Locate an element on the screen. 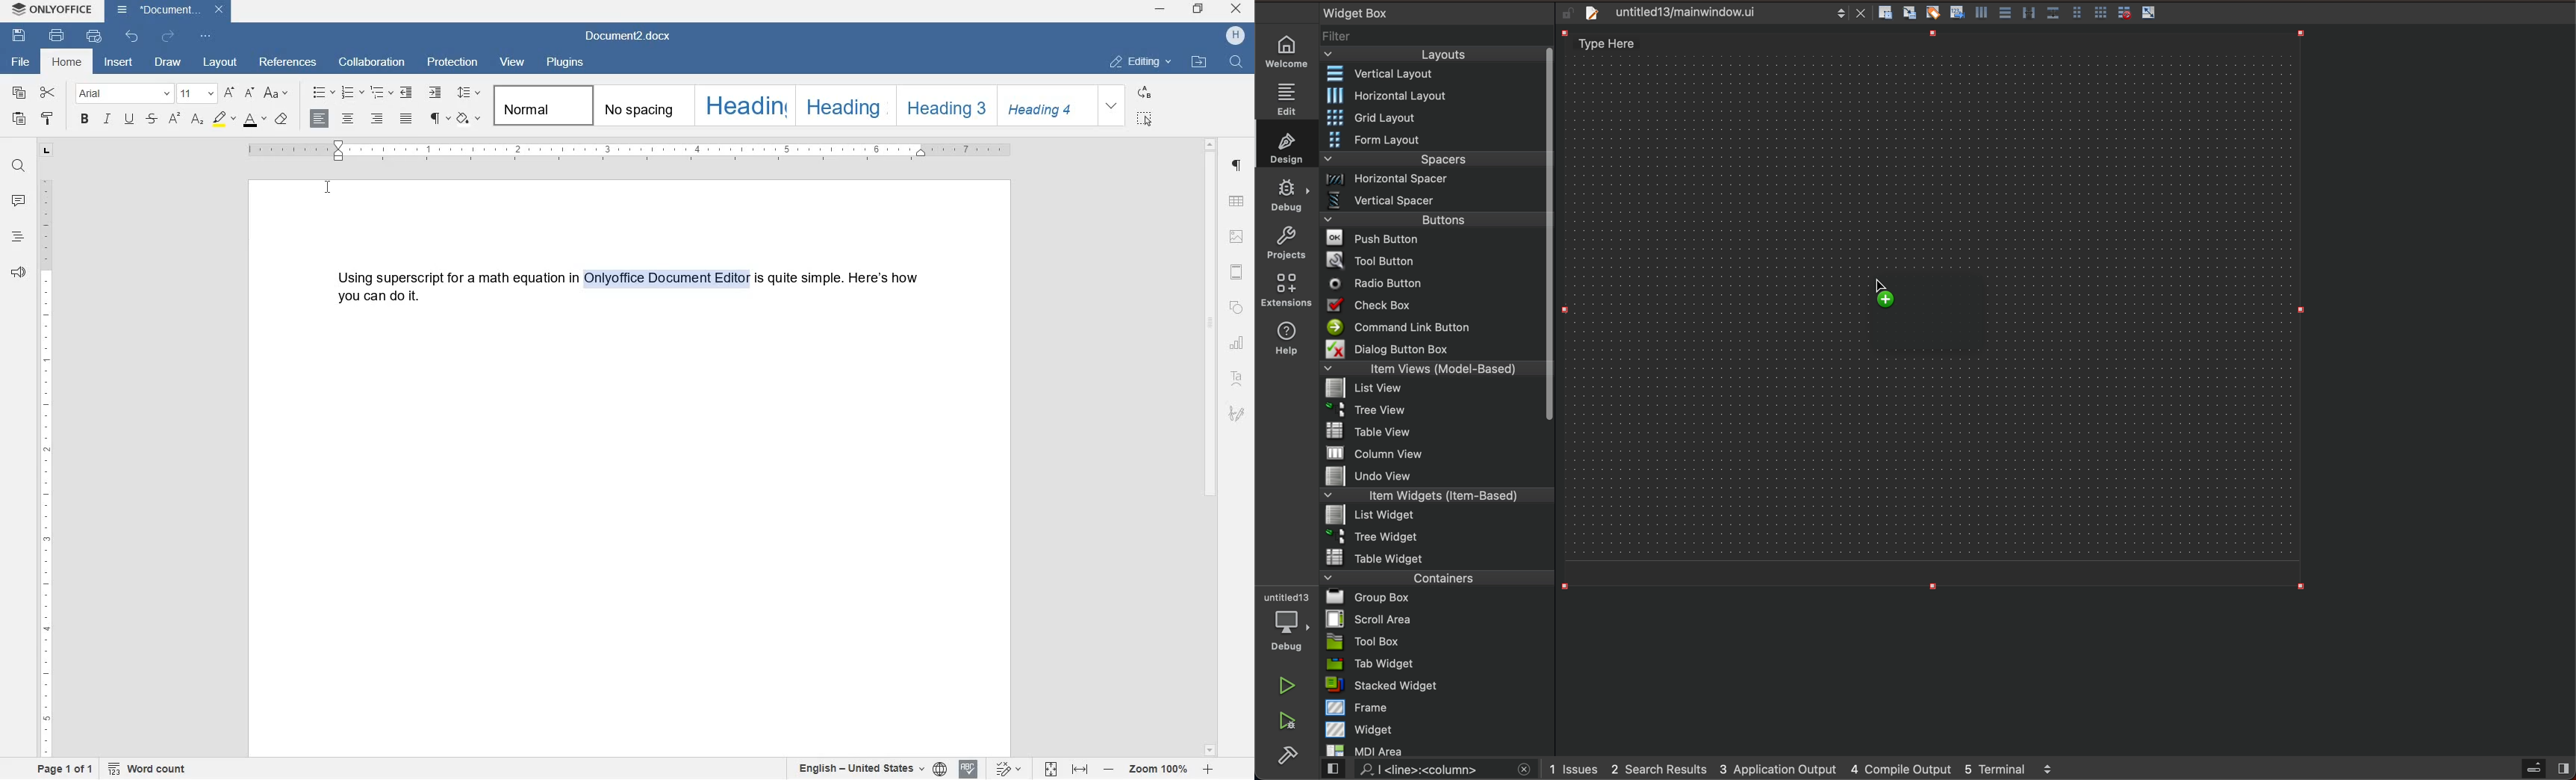 The height and width of the screenshot is (784, 2576). font color is located at coordinates (255, 120).